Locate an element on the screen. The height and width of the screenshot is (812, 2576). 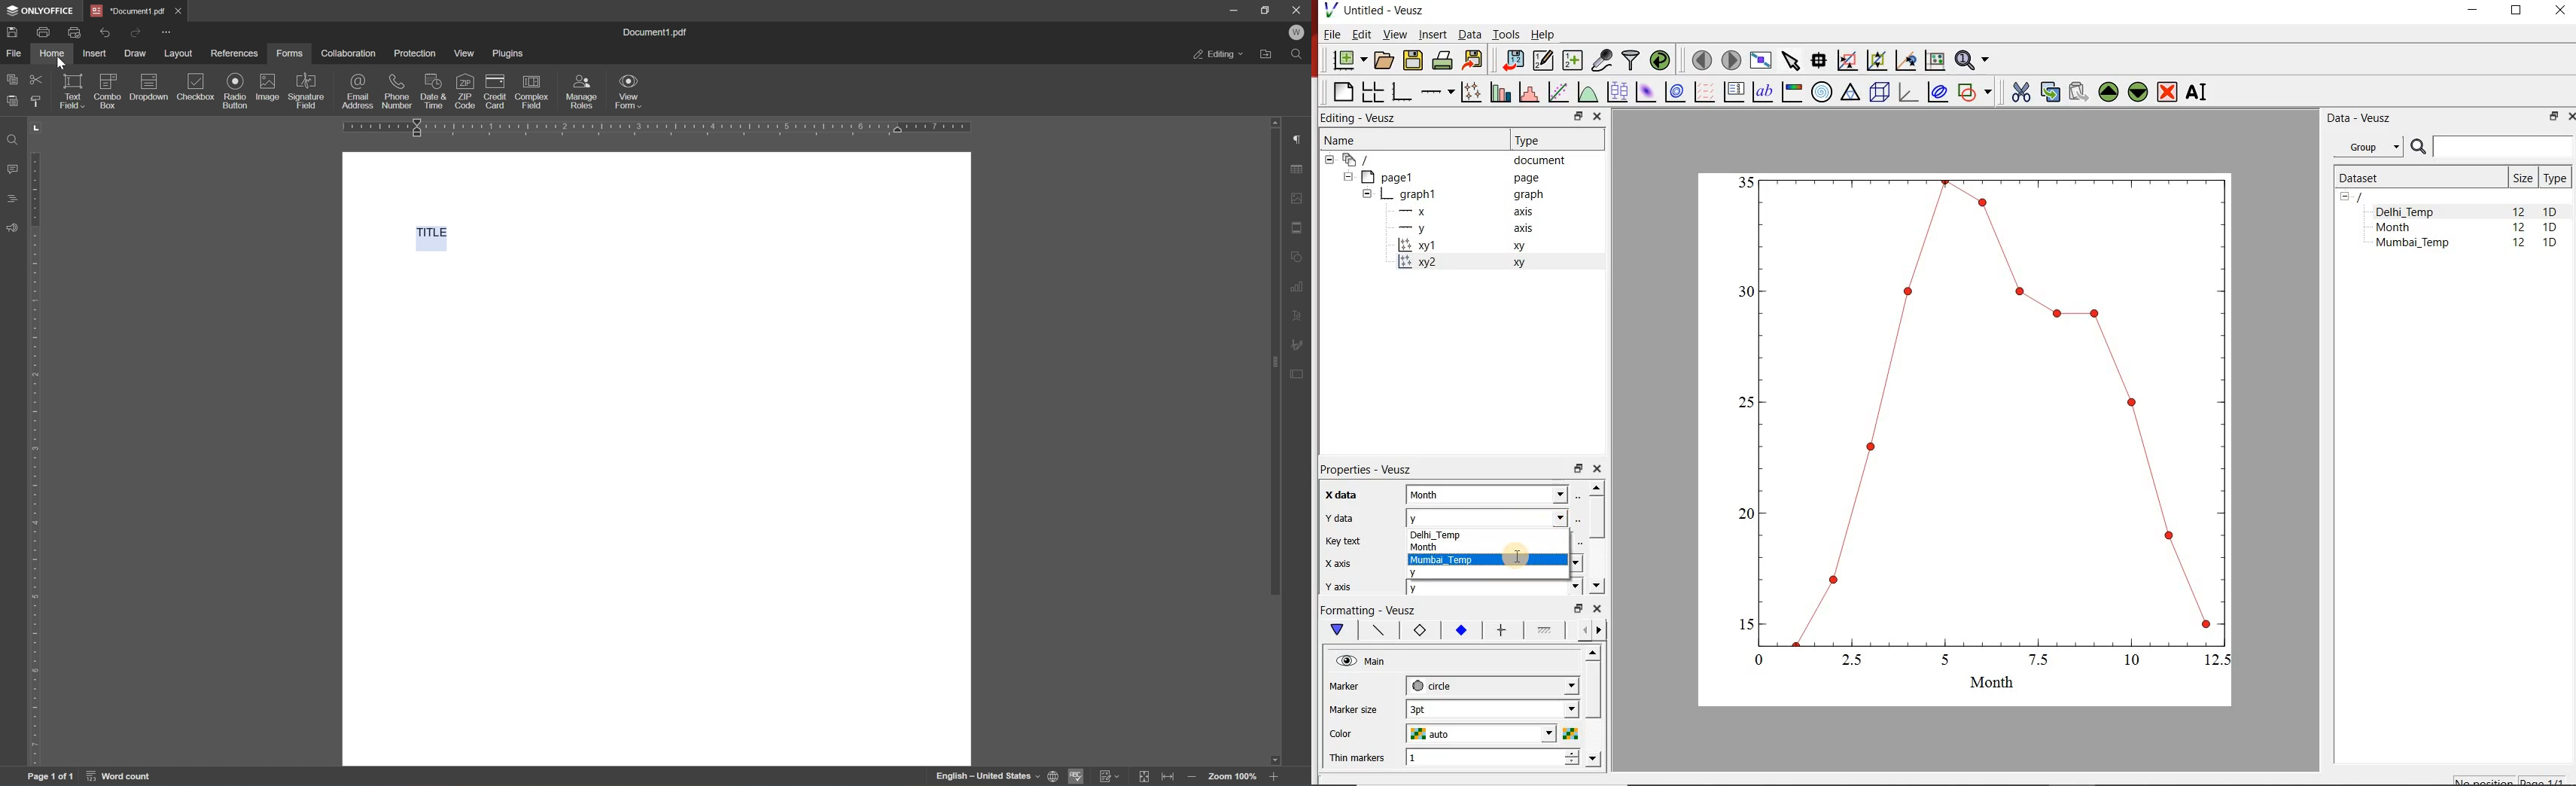
complex field is located at coordinates (533, 90).